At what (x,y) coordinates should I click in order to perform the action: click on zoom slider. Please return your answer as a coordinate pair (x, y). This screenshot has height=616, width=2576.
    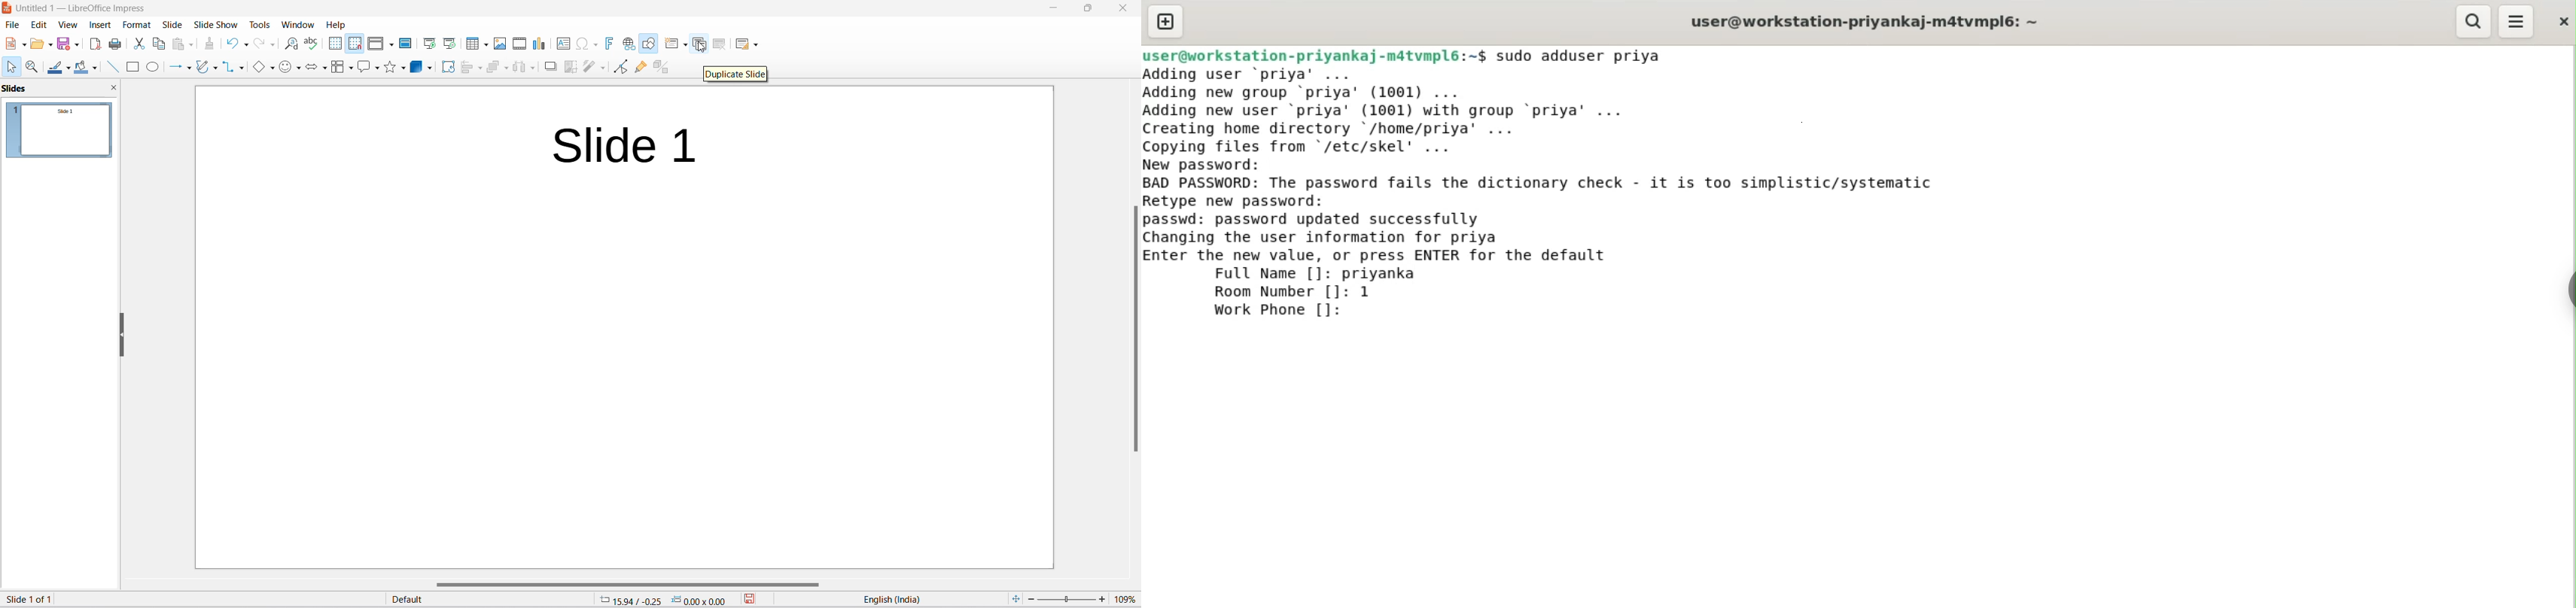
    Looking at the image, I should click on (1067, 600).